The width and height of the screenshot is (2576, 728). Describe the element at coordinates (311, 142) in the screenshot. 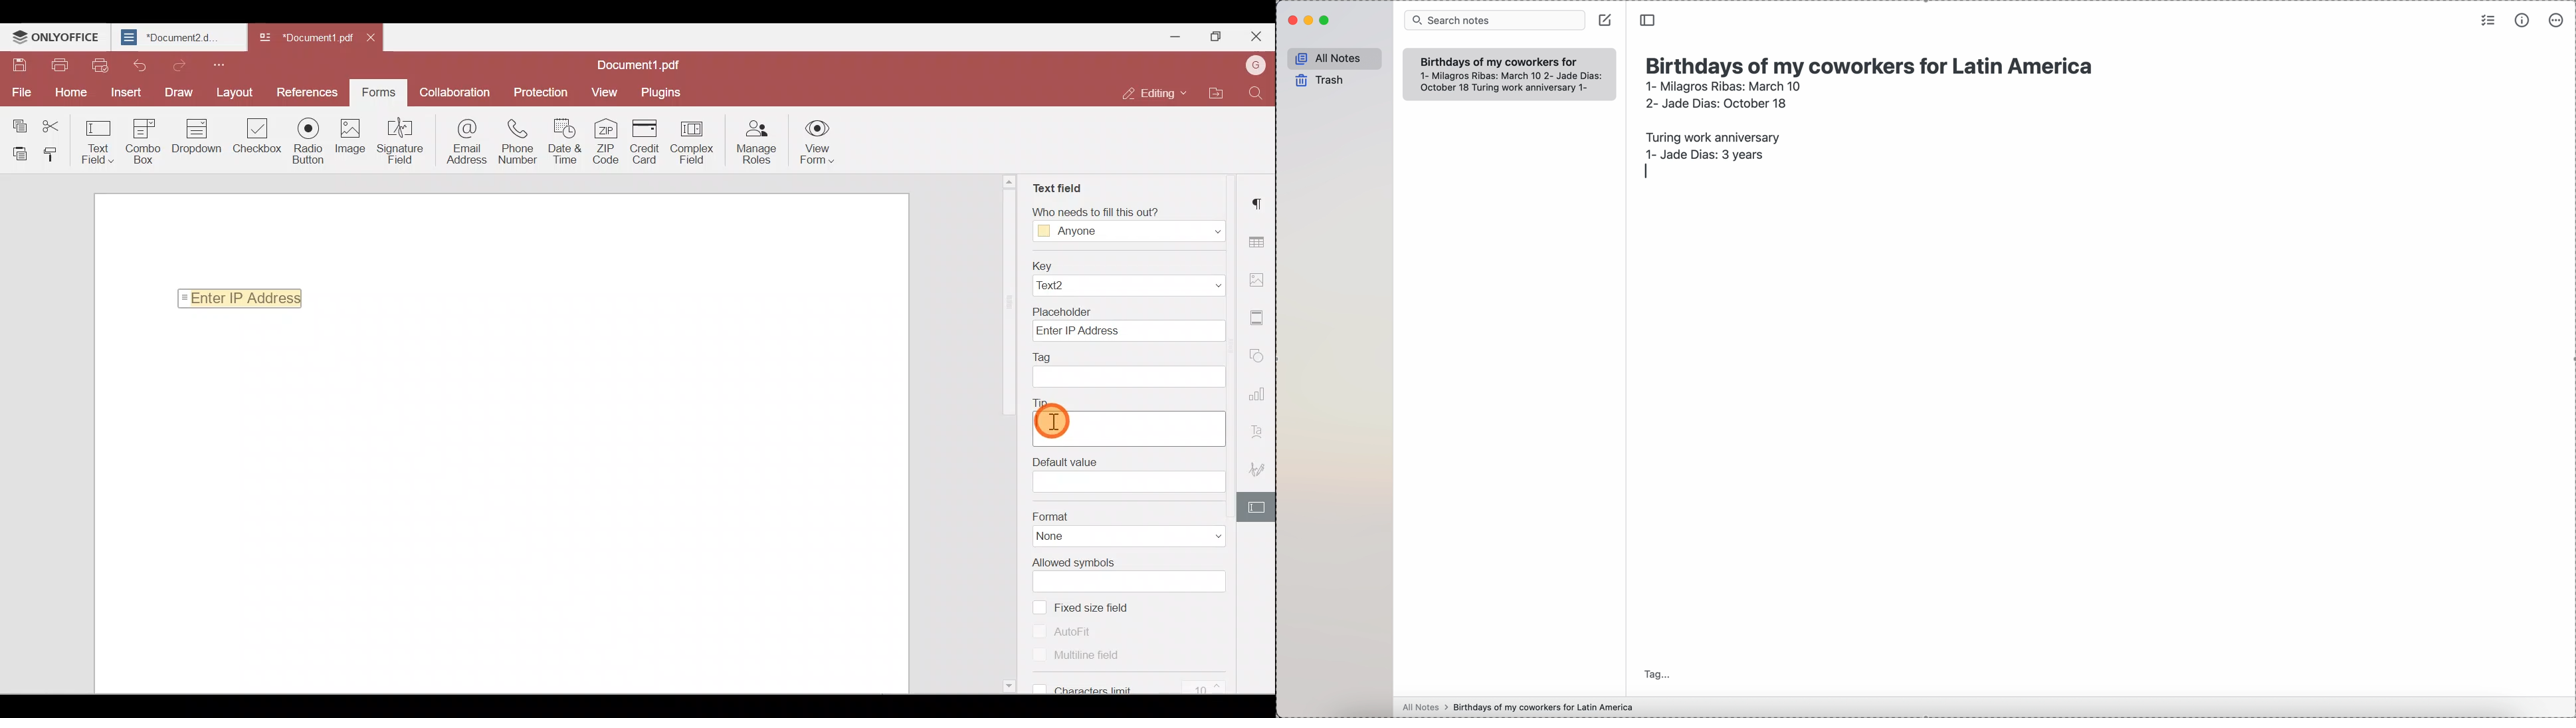

I see `Radio button` at that location.